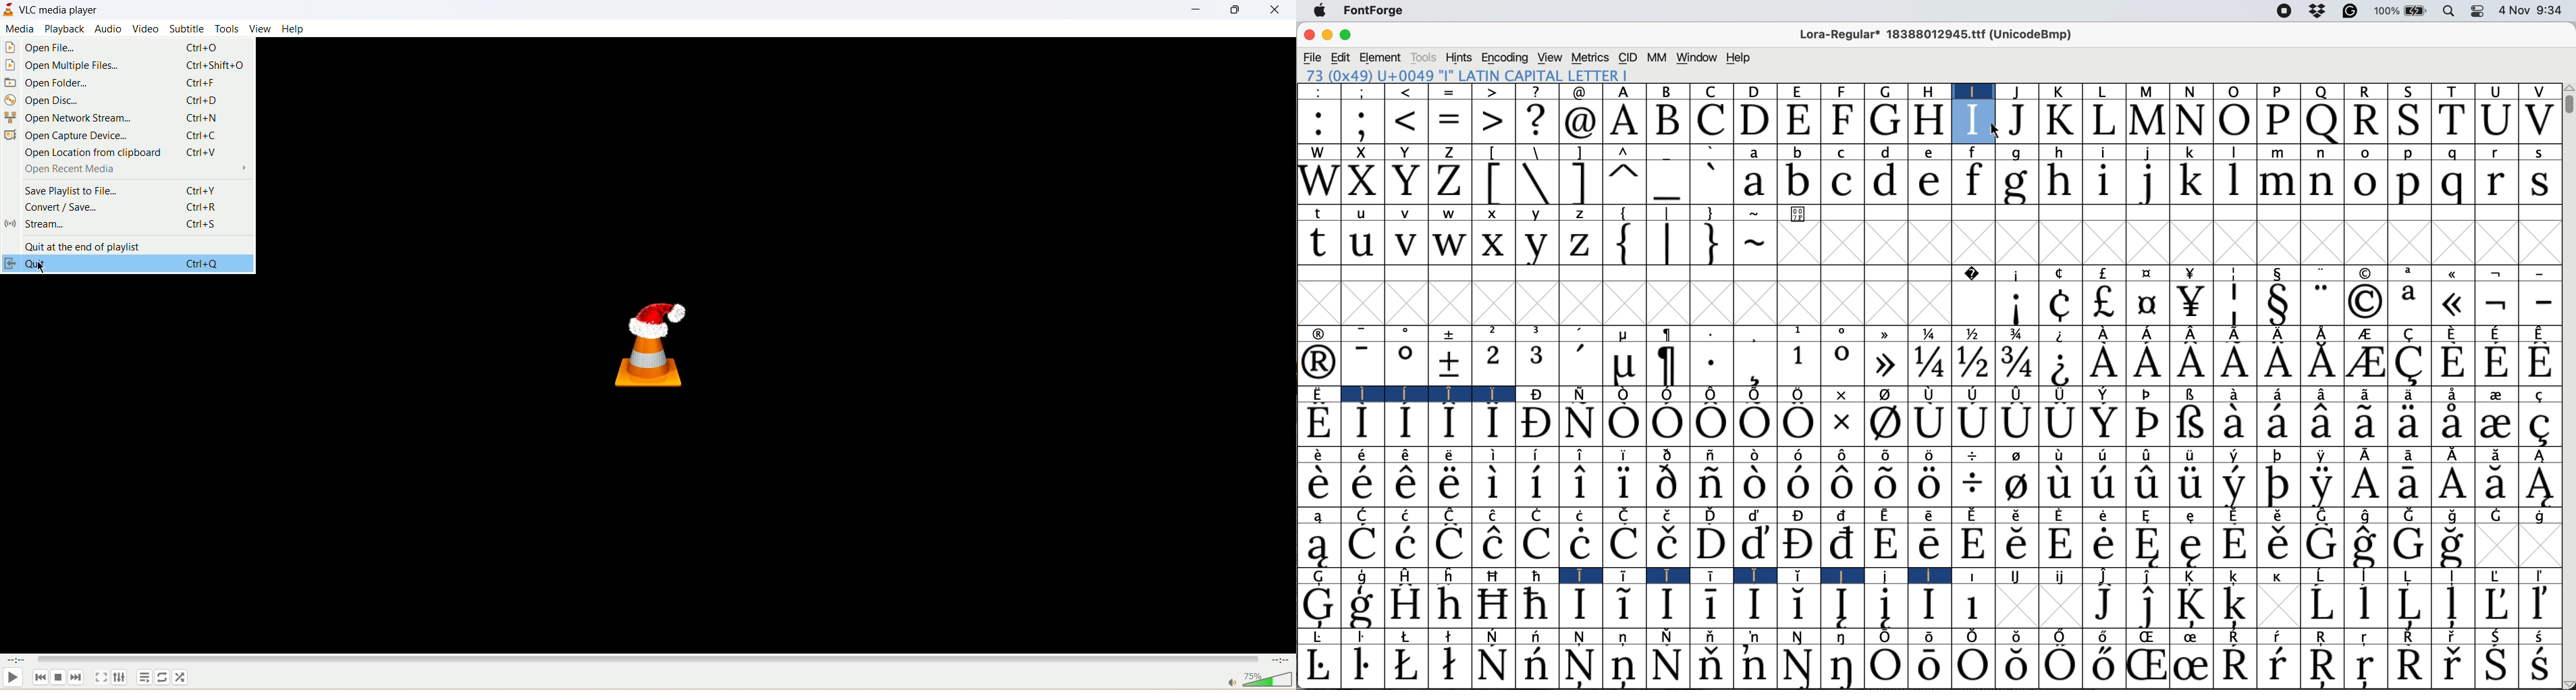 The width and height of the screenshot is (2576, 700). Describe the element at coordinates (2279, 665) in the screenshot. I see `Symbol` at that location.